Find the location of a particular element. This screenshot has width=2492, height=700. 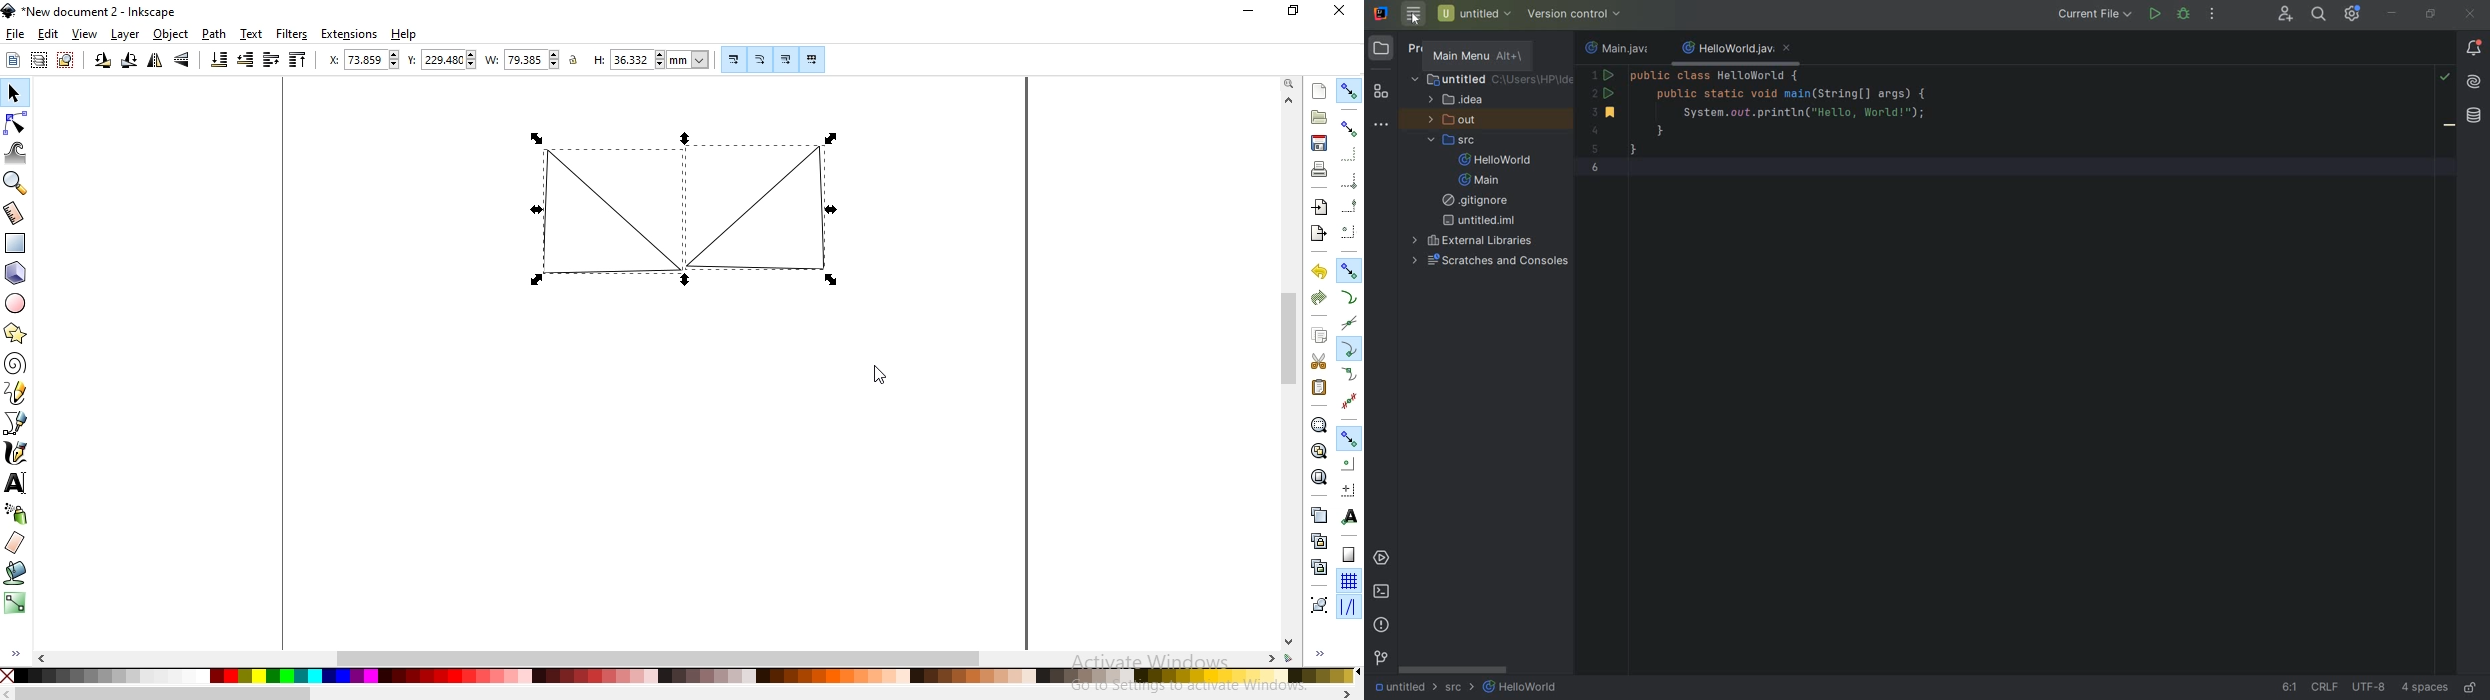

snap other points is located at coordinates (1350, 438).